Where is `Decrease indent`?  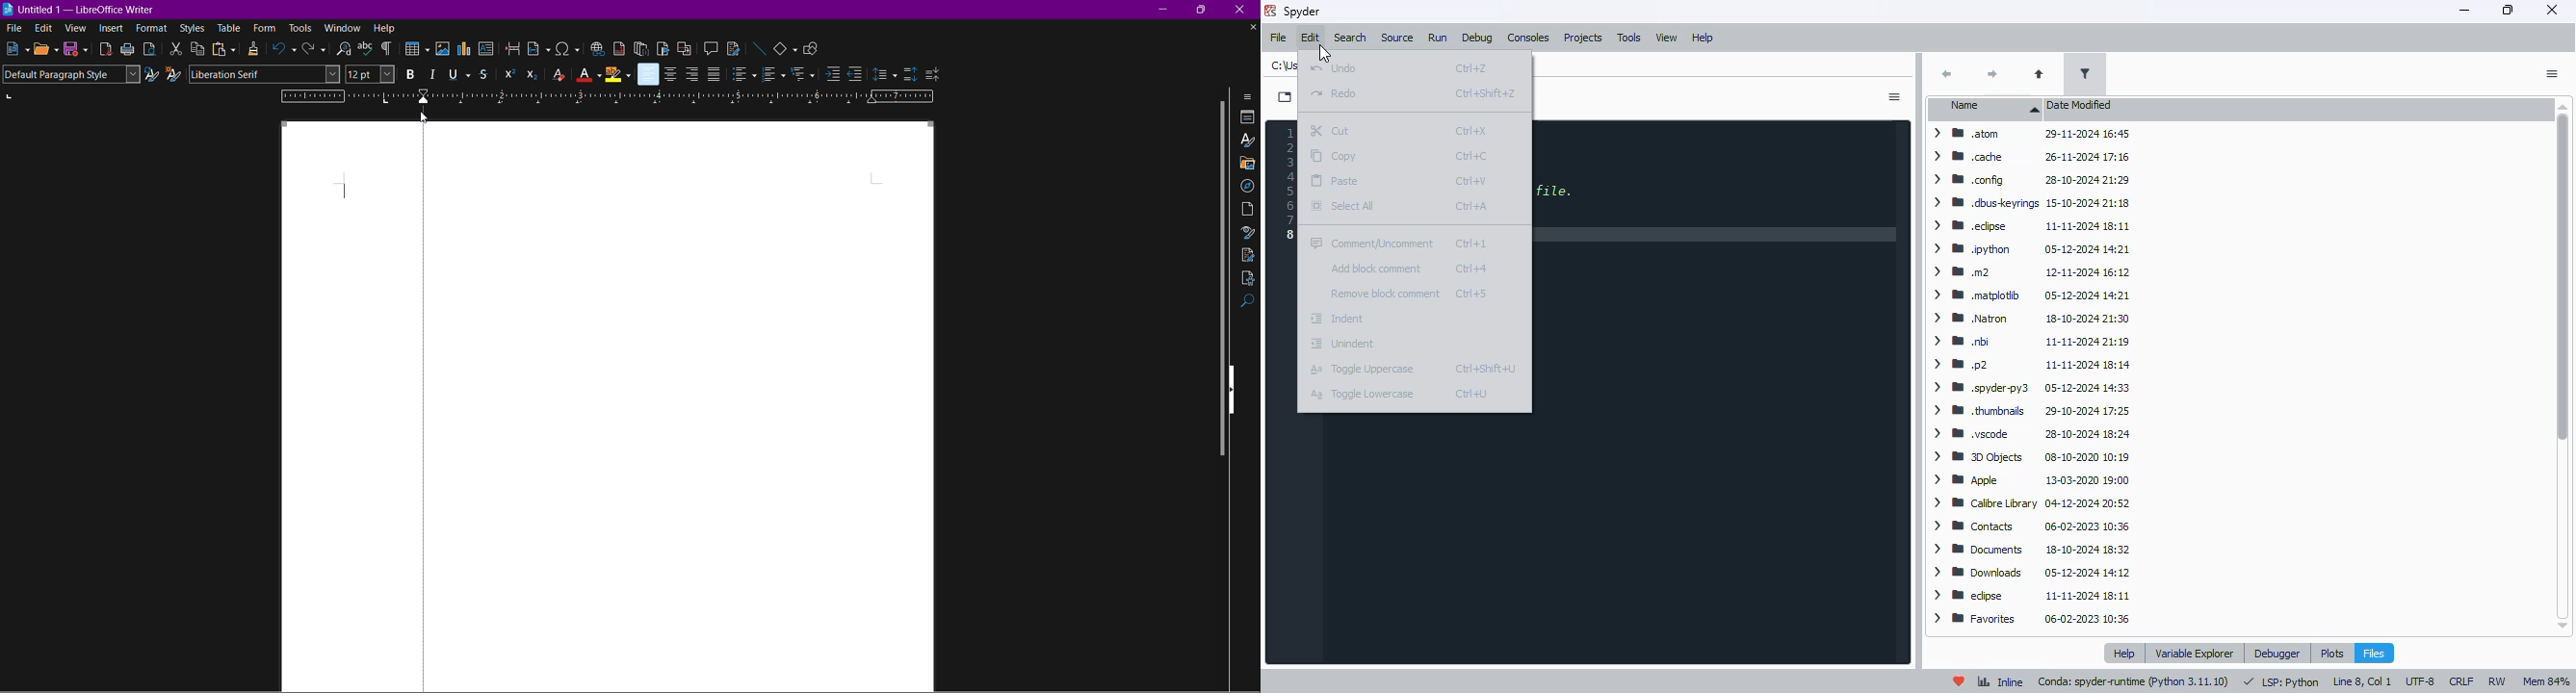
Decrease indent is located at coordinates (857, 75).